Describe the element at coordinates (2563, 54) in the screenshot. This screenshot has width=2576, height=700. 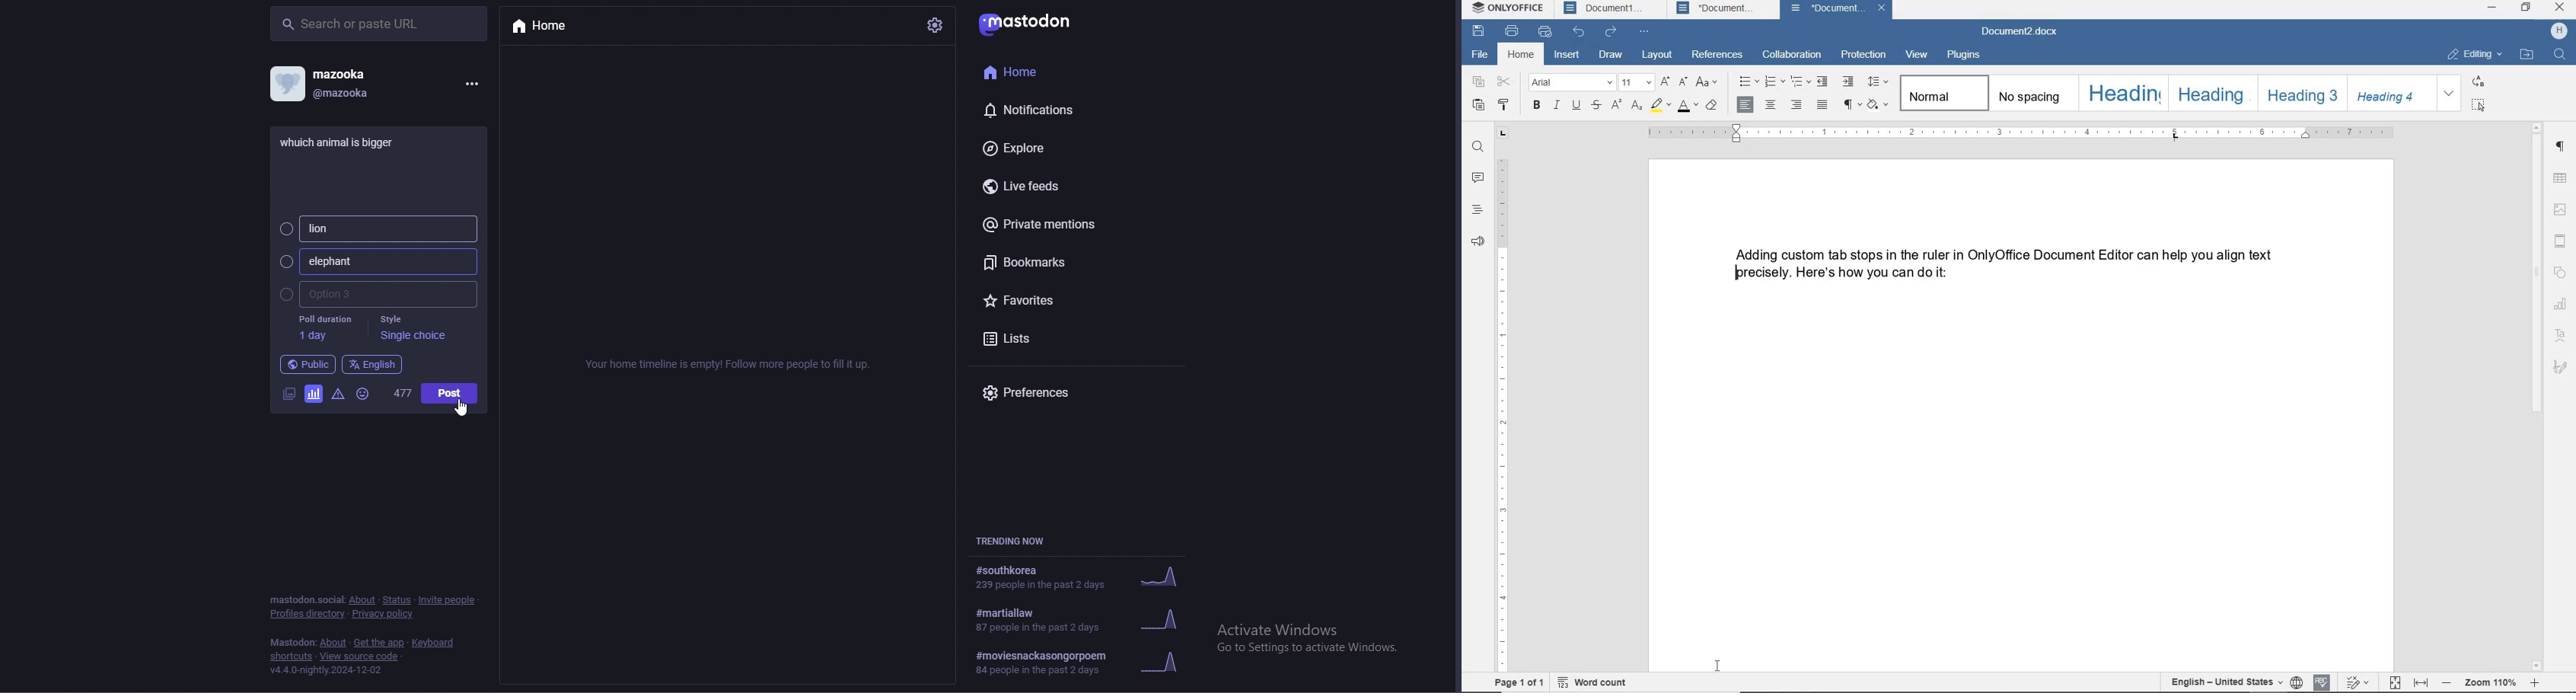
I see `find` at that location.